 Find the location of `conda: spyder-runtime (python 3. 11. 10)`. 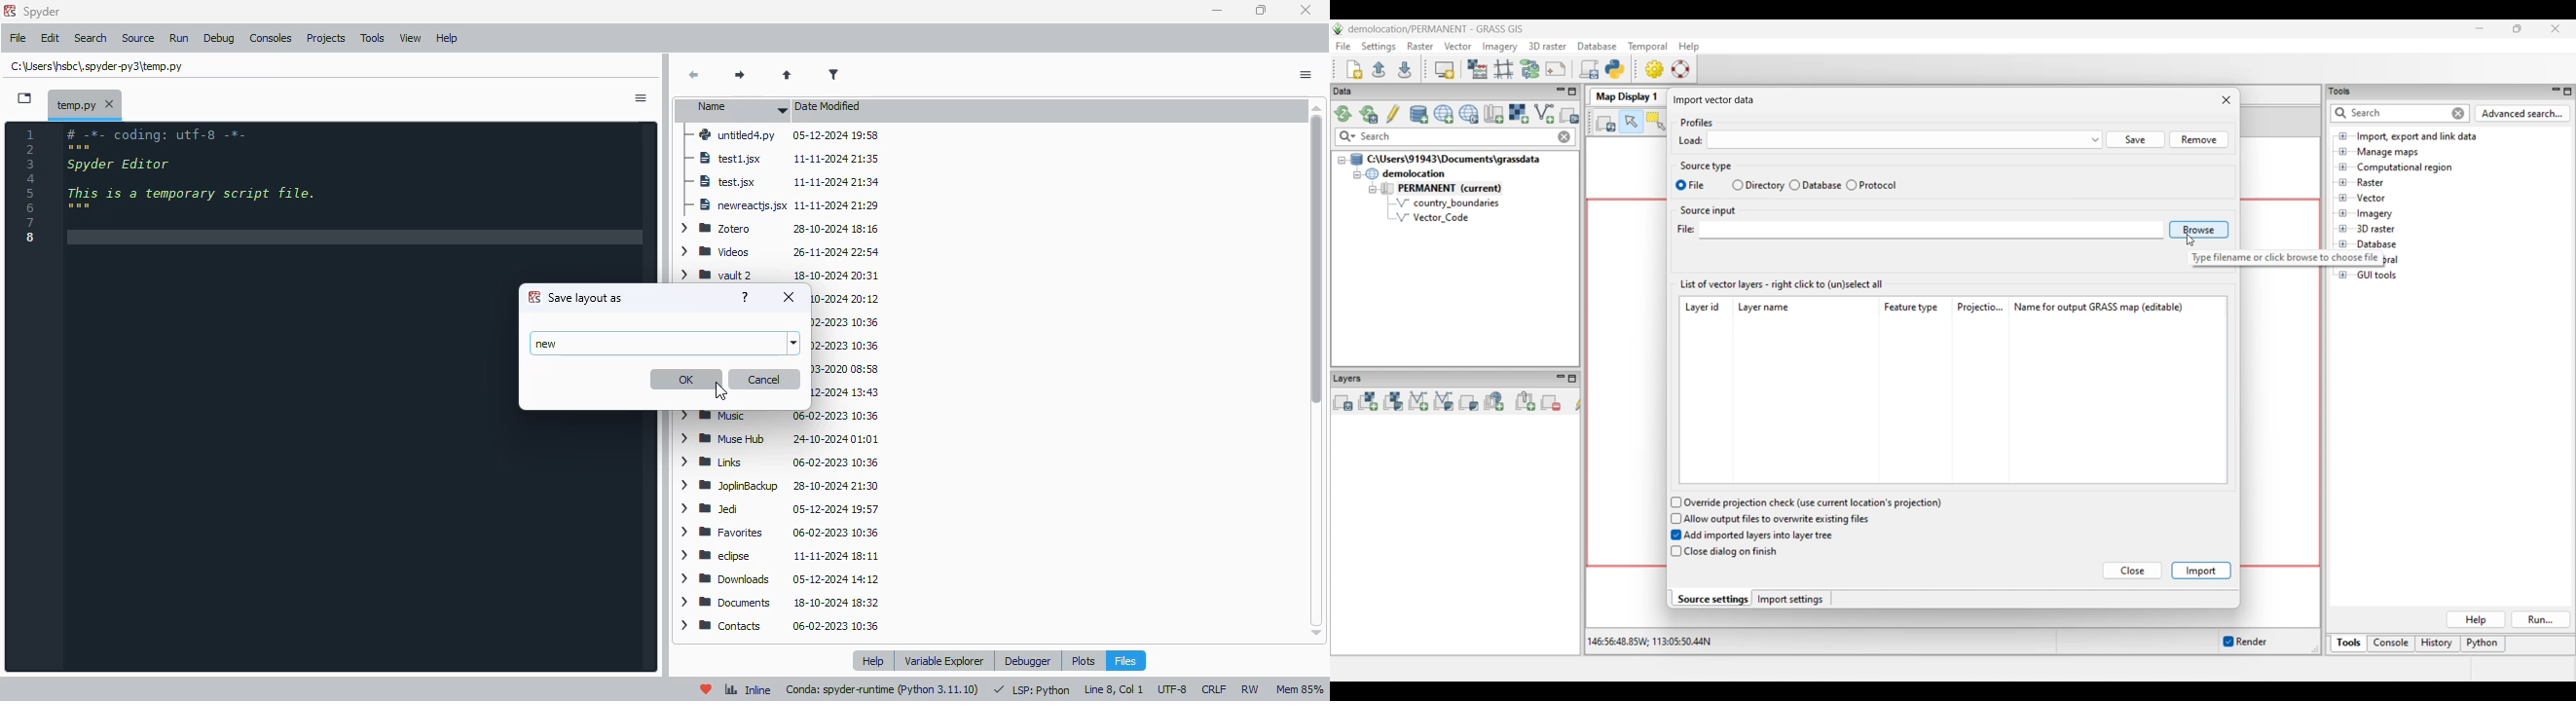

conda: spyder-runtime (python 3. 11. 10) is located at coordinates (883, 690).